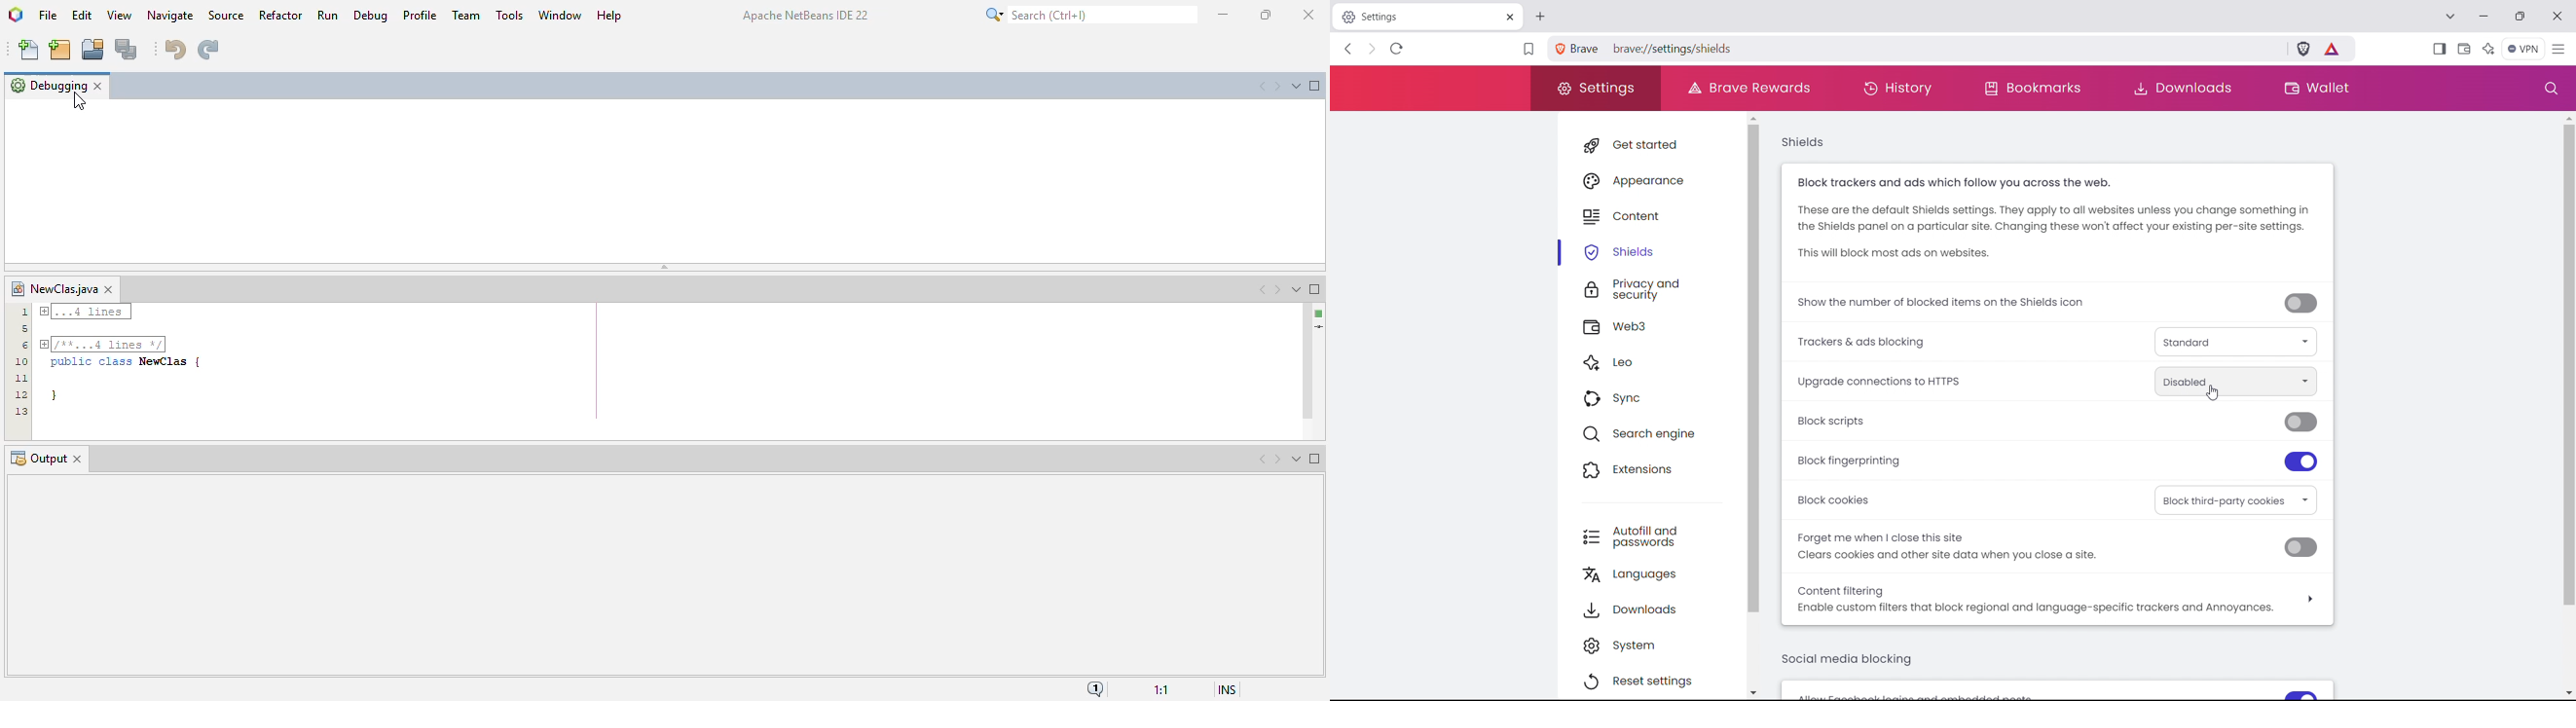 The height and width of the screenshot is (728, 2576). Describe the element at coordinates (665, 179) in the screenshot. I see `debugging window` at that location.